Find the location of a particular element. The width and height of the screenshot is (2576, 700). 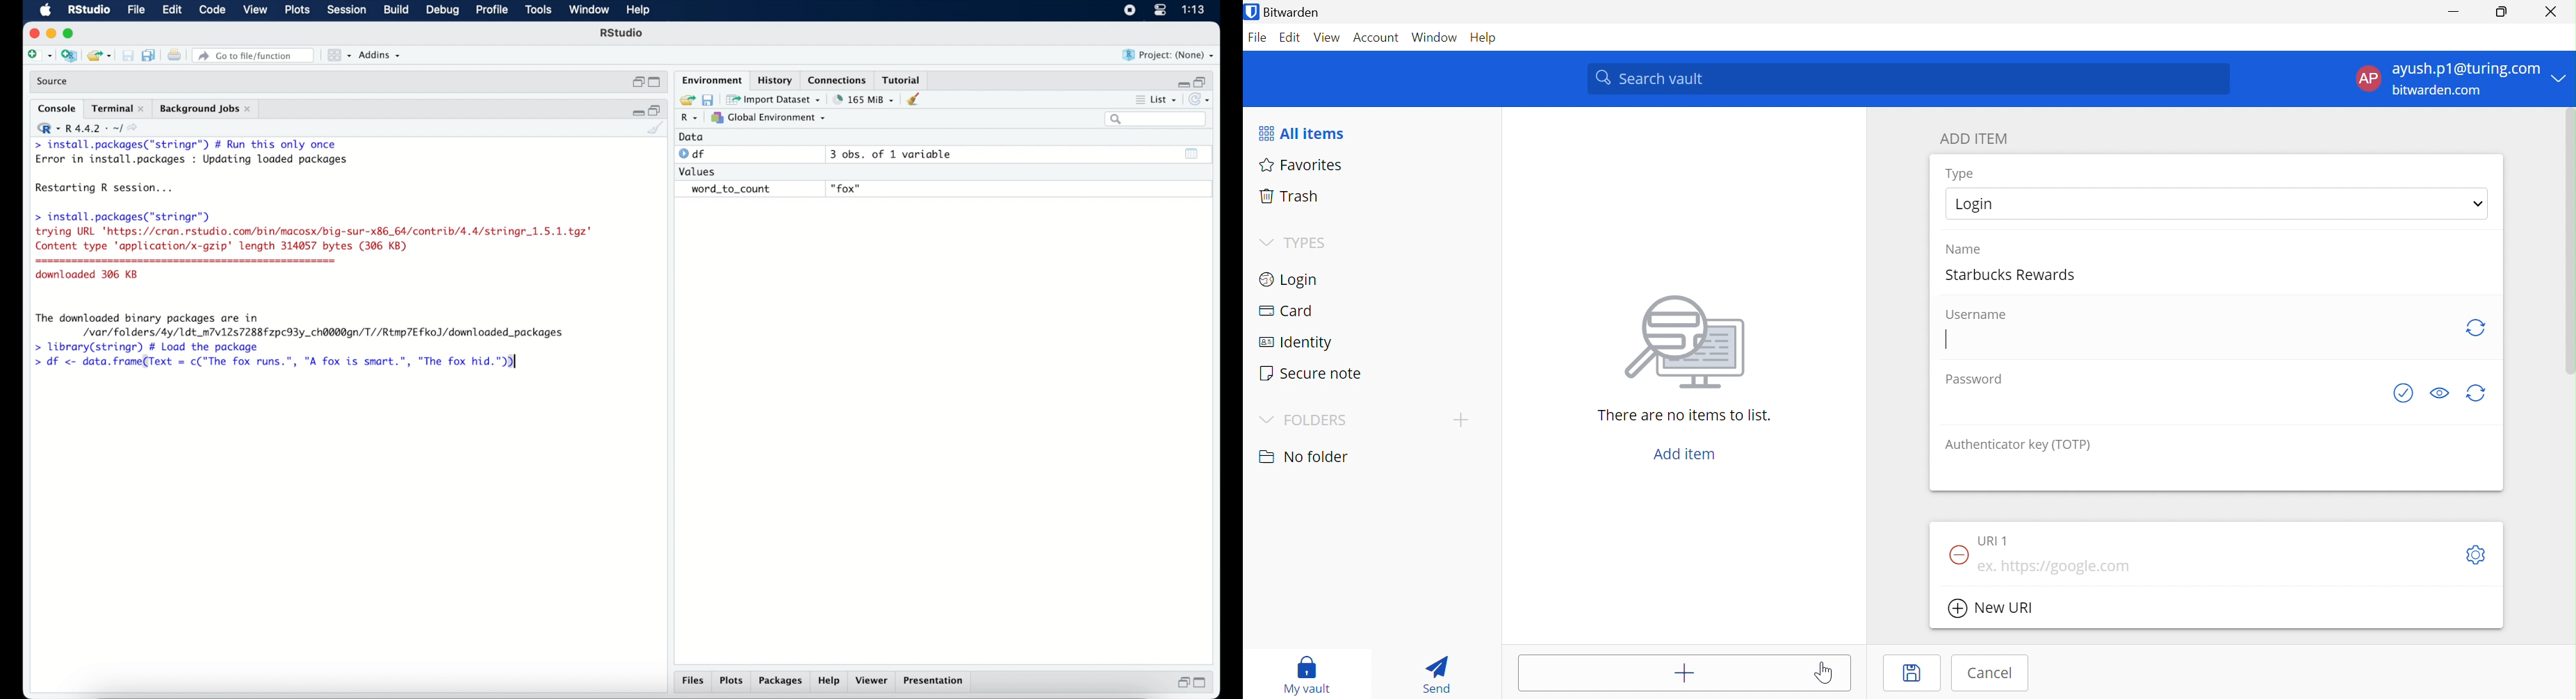

word_to_count is located at coordinates (729, 190).